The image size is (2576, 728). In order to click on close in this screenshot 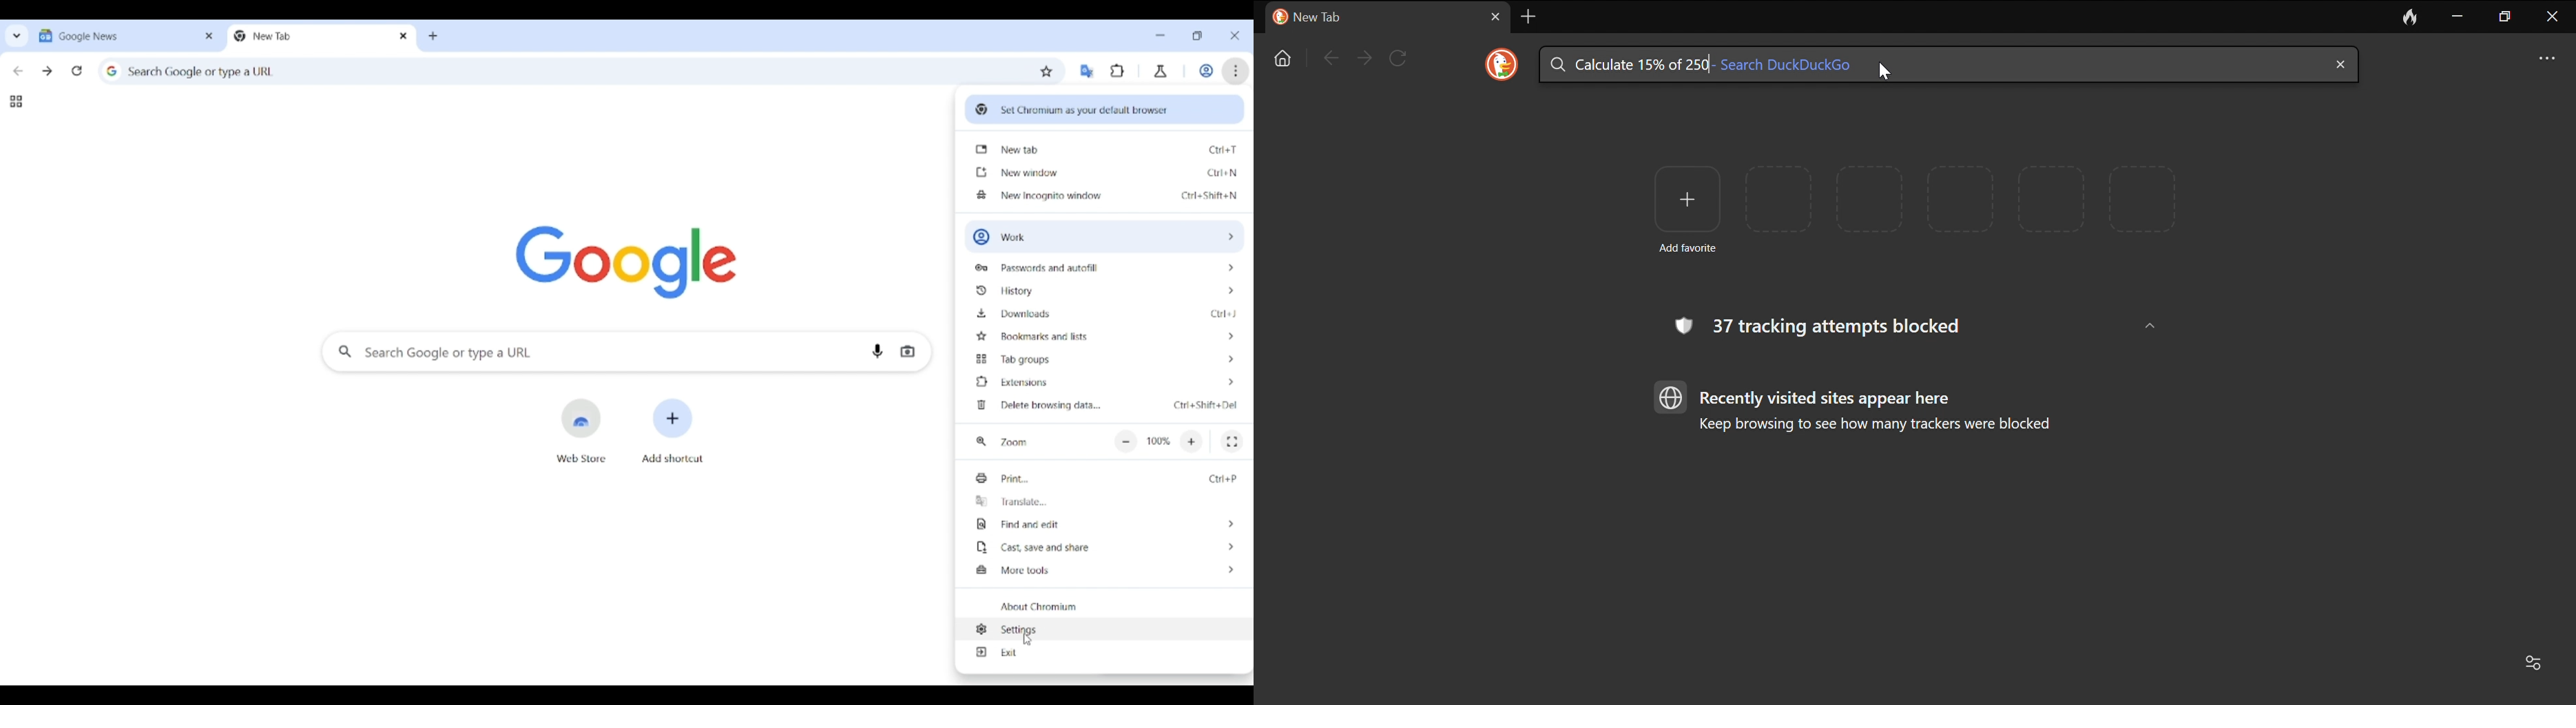, I will do `click(2553, 18)`.